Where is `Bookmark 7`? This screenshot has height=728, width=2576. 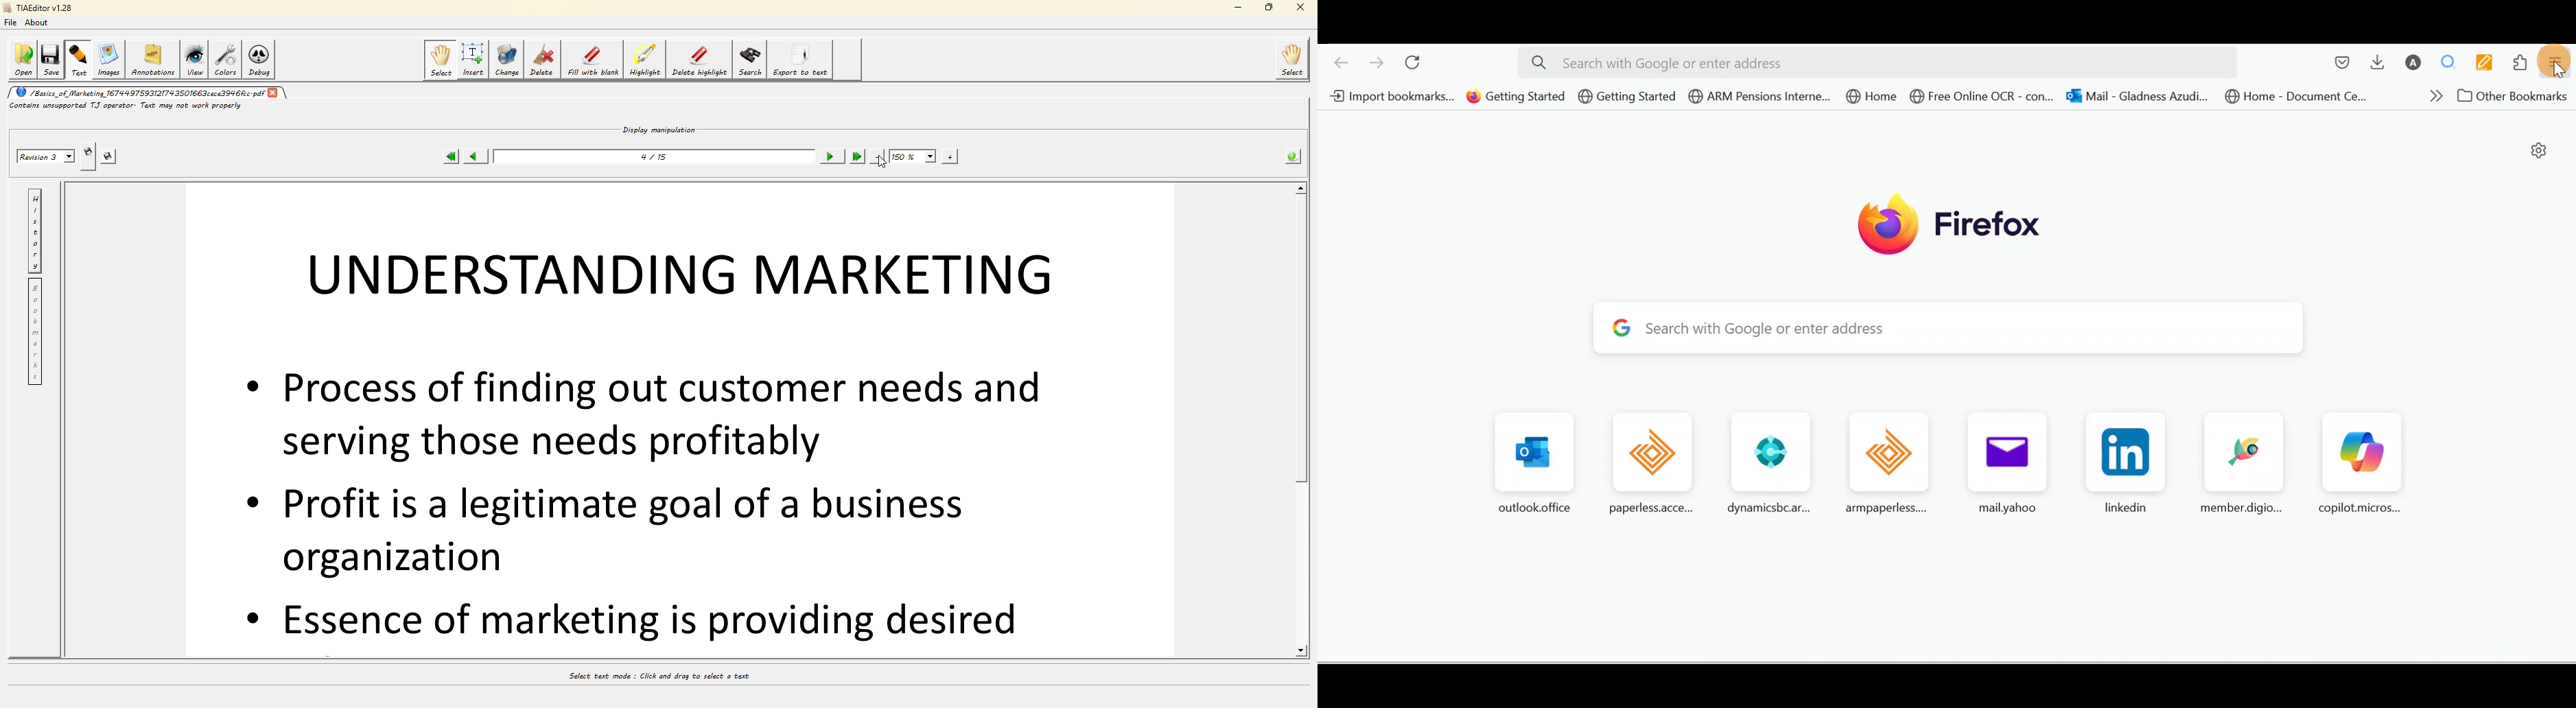 Bookmark 7 is located at coordinates (2140, 98).